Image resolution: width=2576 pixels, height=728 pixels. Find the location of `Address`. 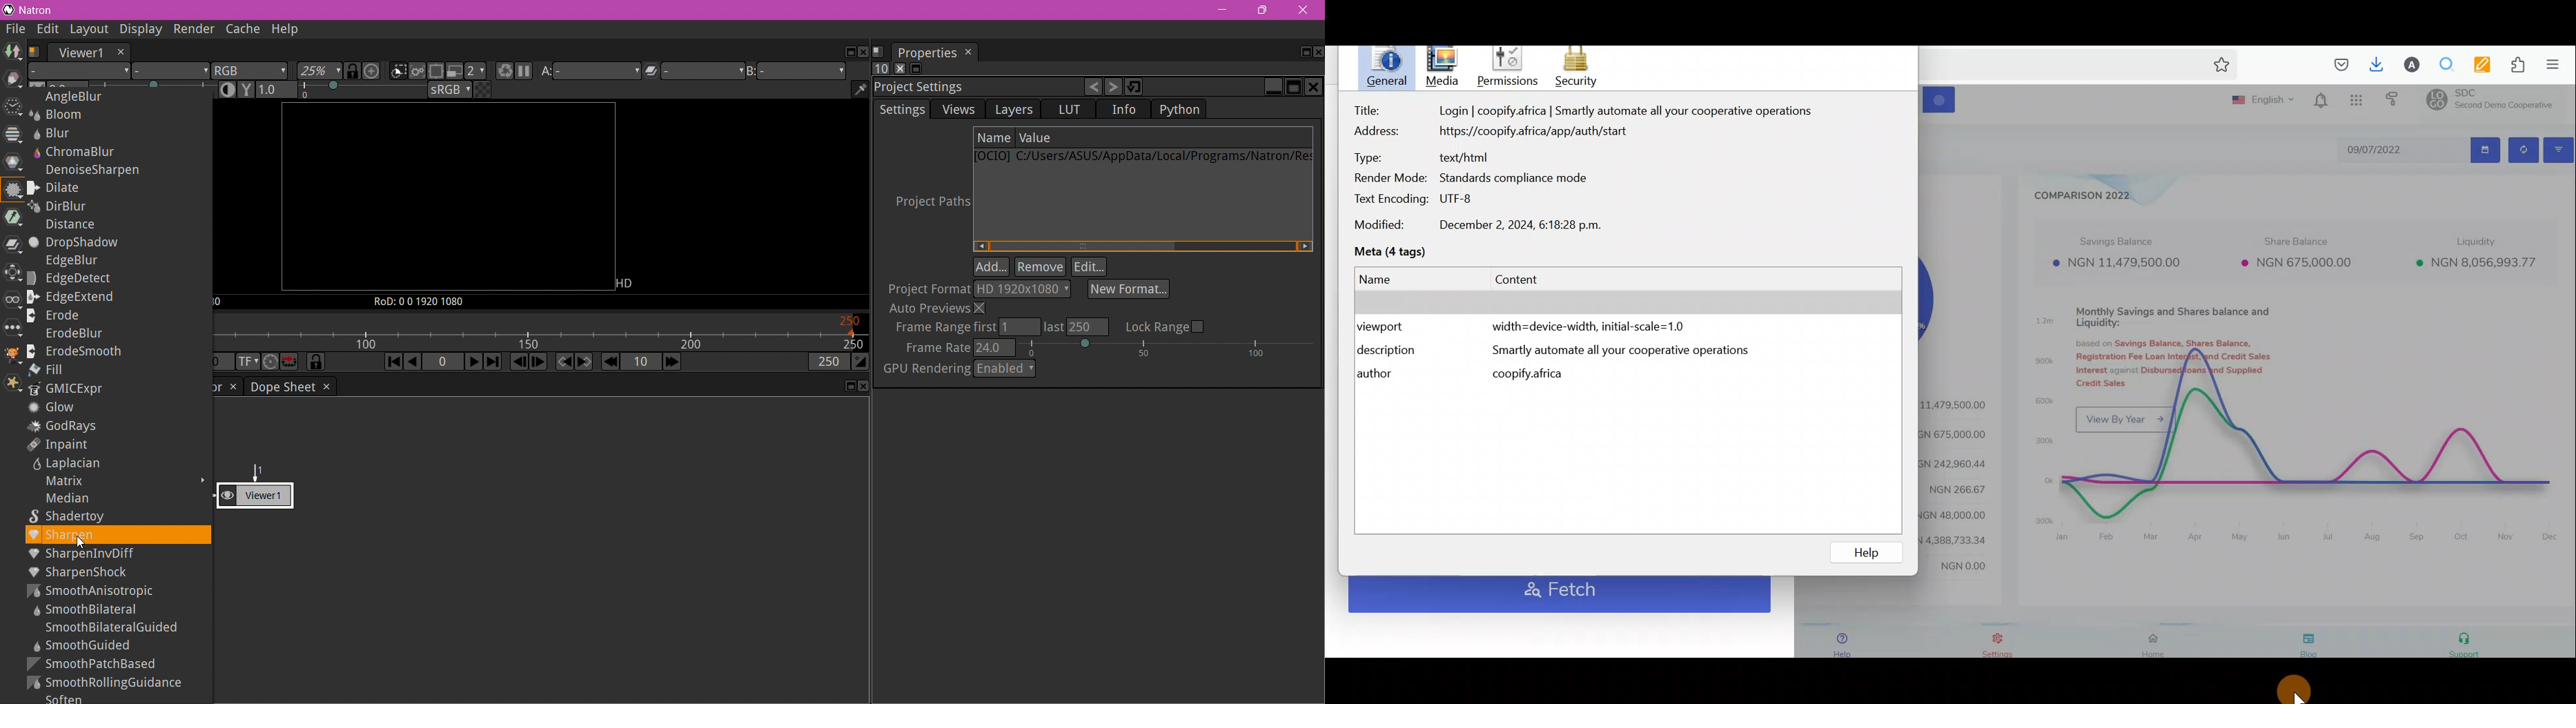

Address is located at coordinates (1522, 137).